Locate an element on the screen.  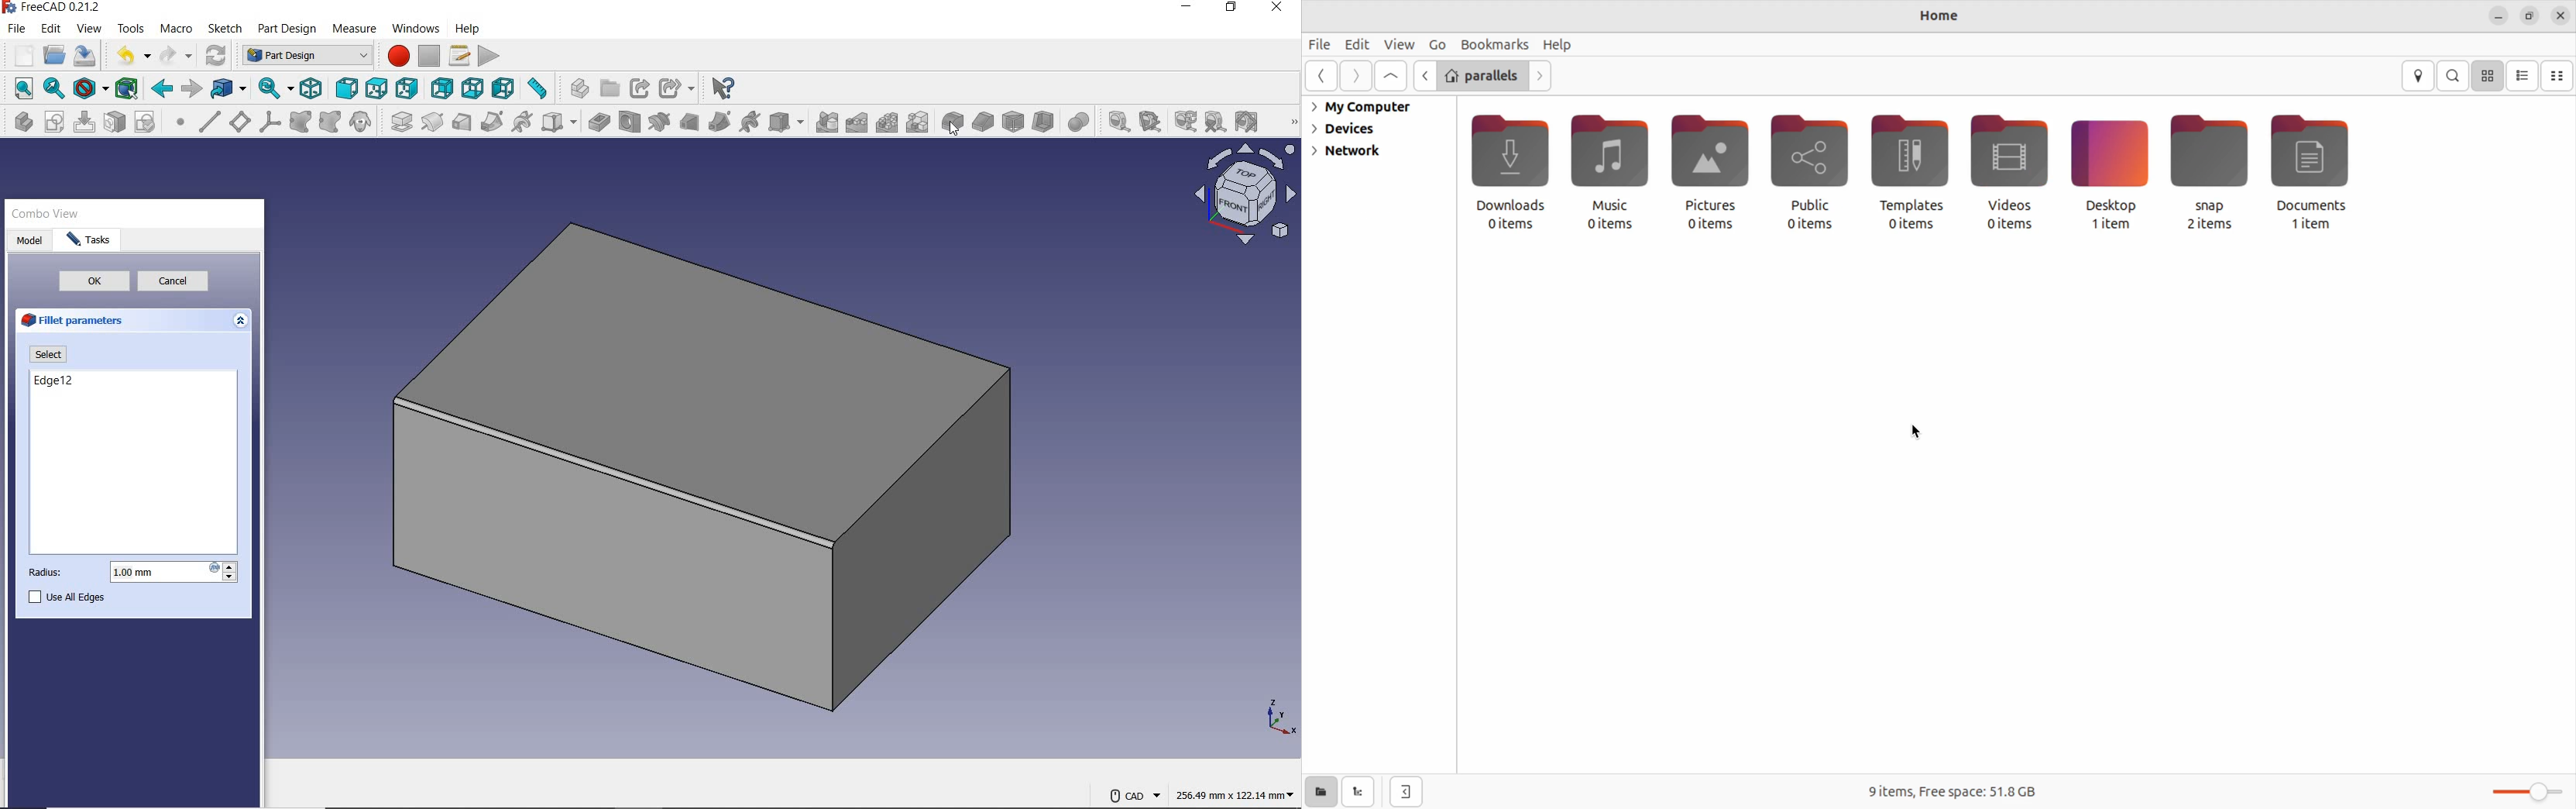
front is located at coordinates (347, 88).